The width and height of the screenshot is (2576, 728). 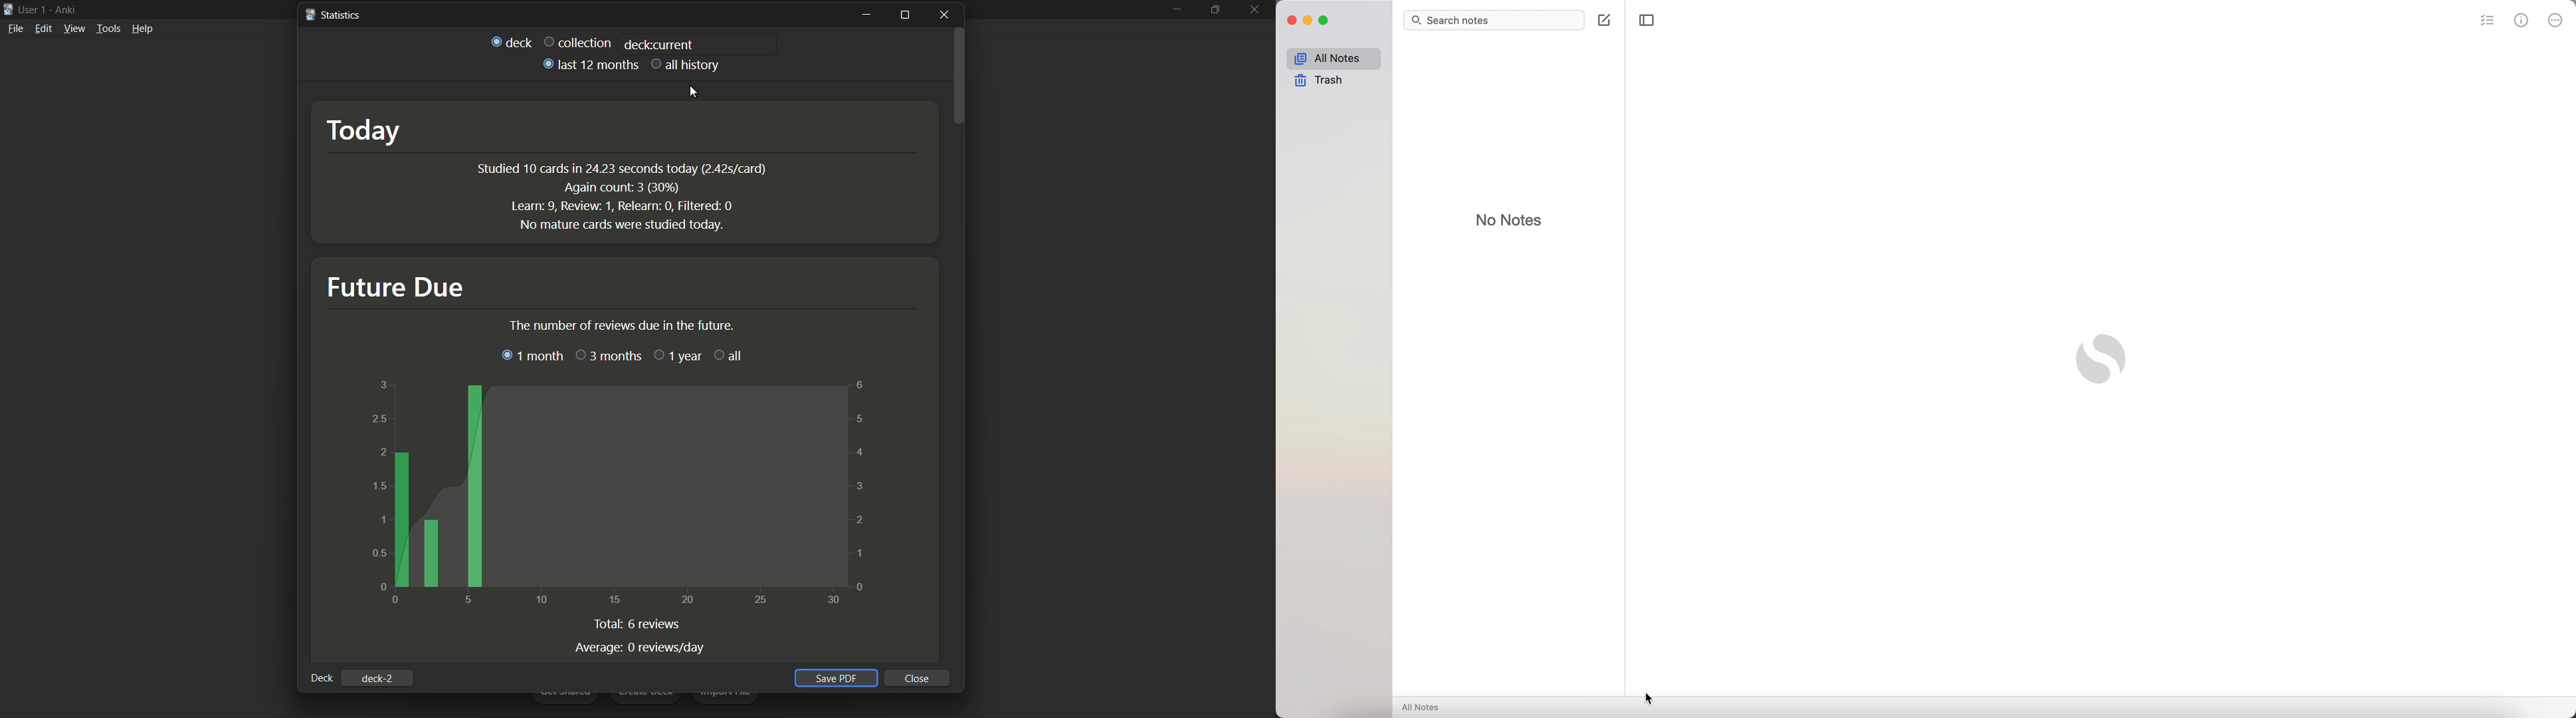 I want to click on Last 12 months, so click(x=589, y=64).